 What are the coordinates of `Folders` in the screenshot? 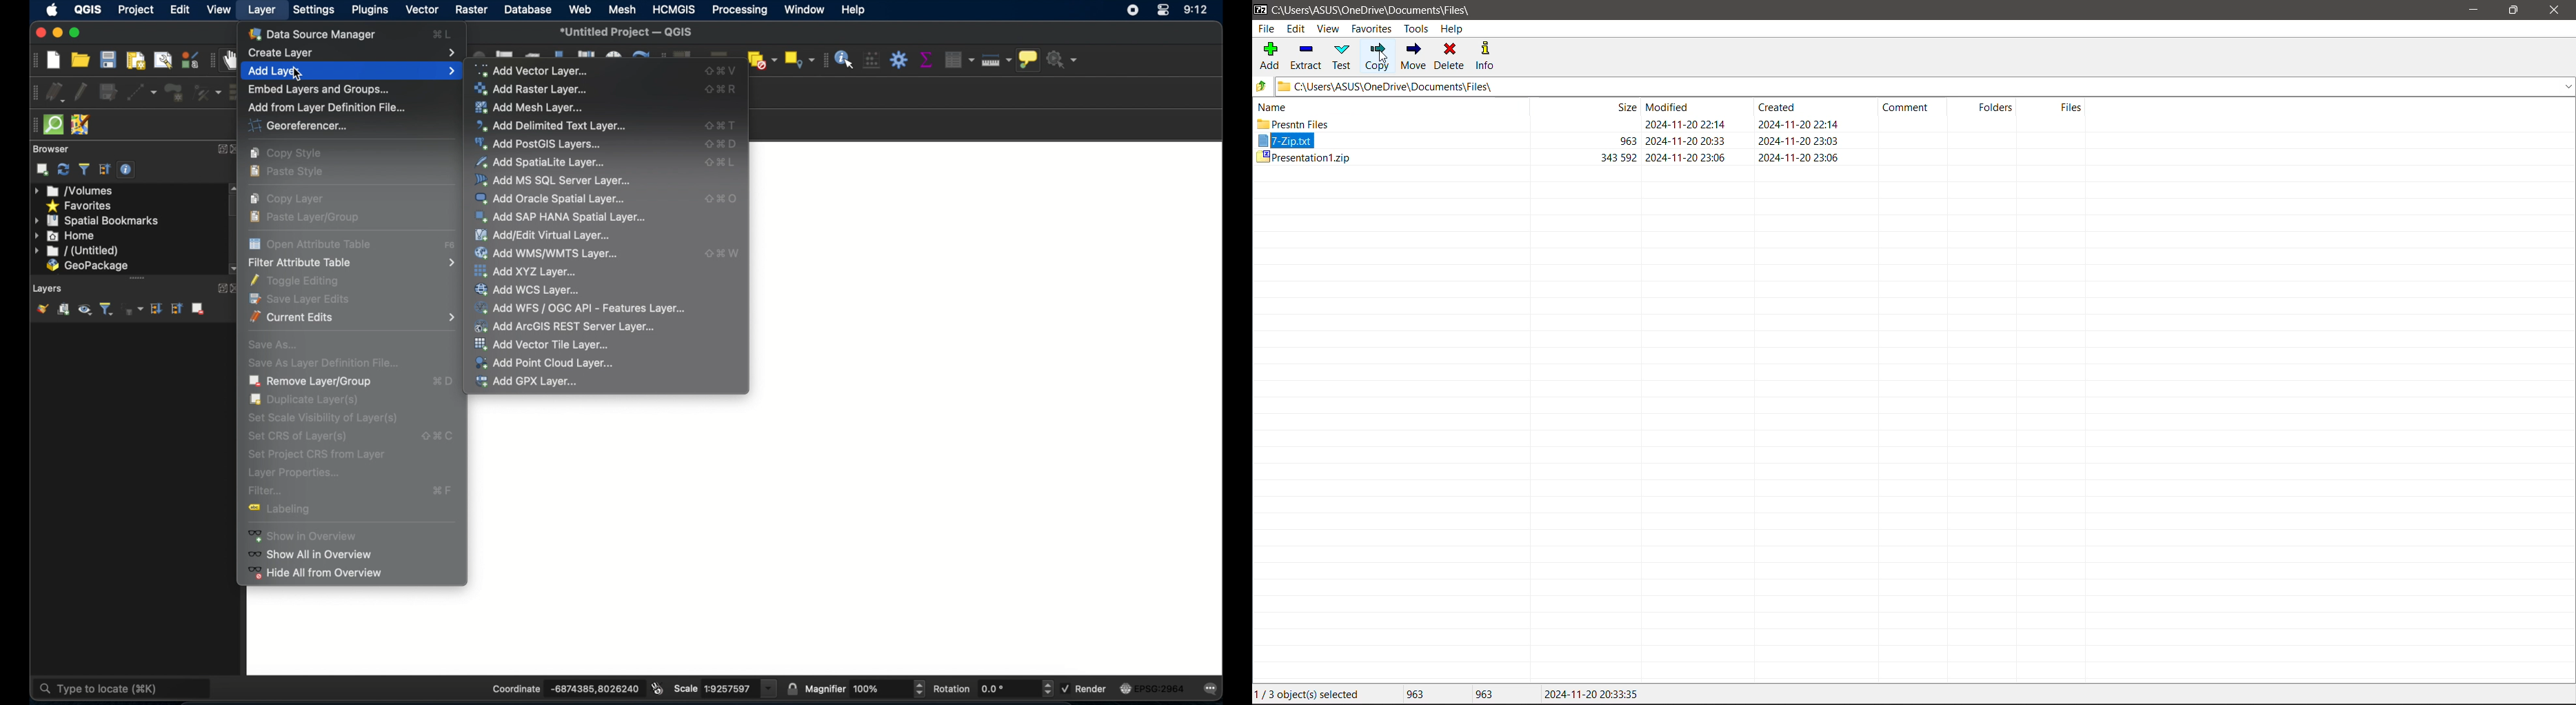 It's located at (1990, 112).